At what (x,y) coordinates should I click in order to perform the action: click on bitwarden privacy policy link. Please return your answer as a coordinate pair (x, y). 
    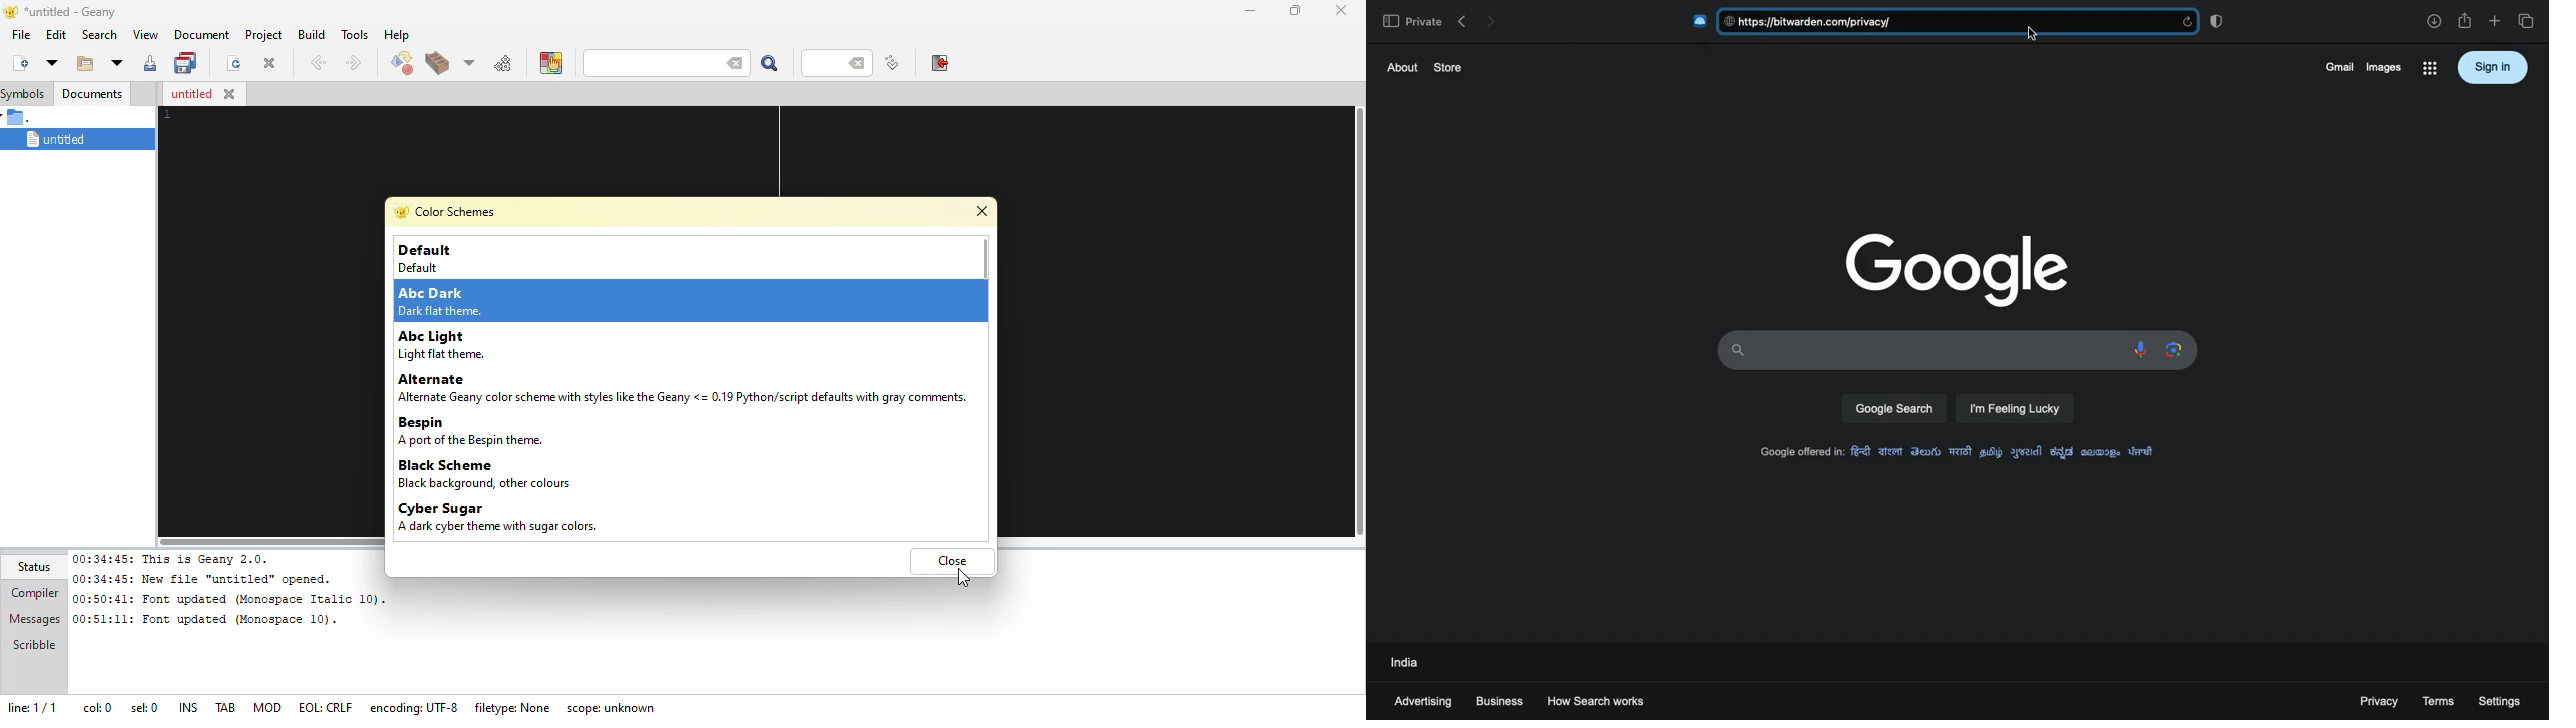
    Looking at the image, I should click on (1954, 23).